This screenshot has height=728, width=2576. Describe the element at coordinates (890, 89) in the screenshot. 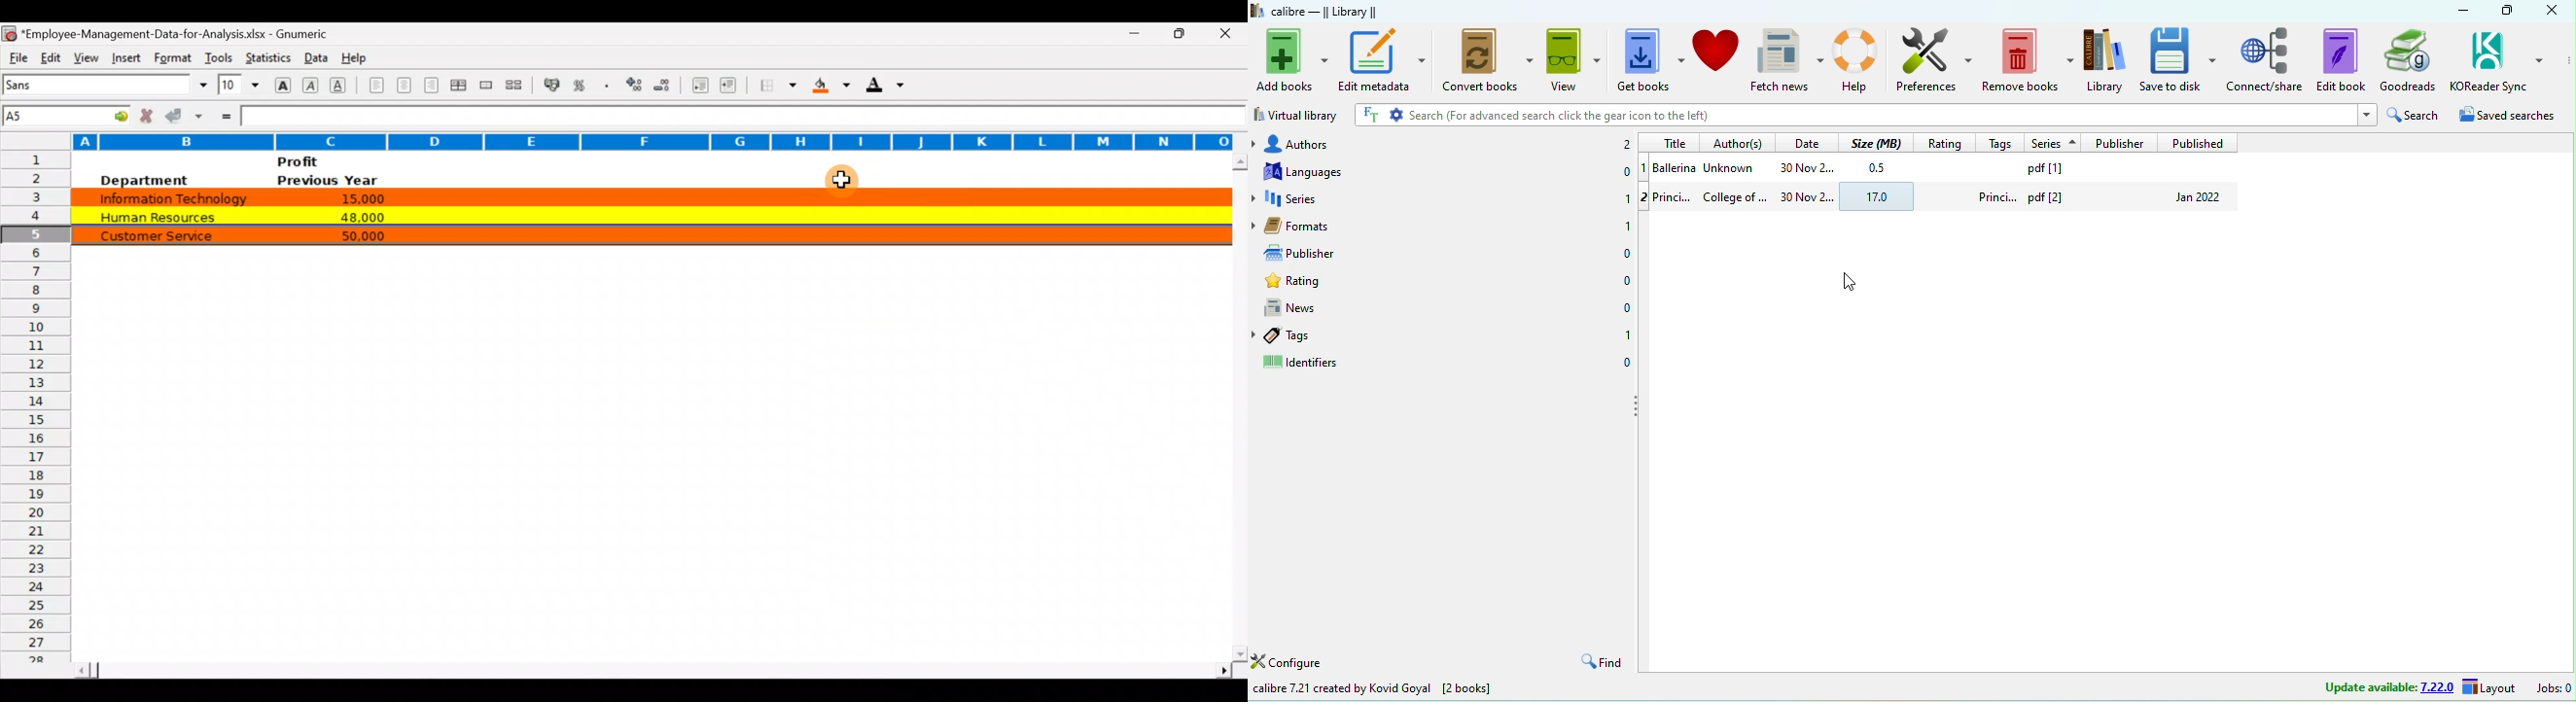

I see `Foreground` at that location.